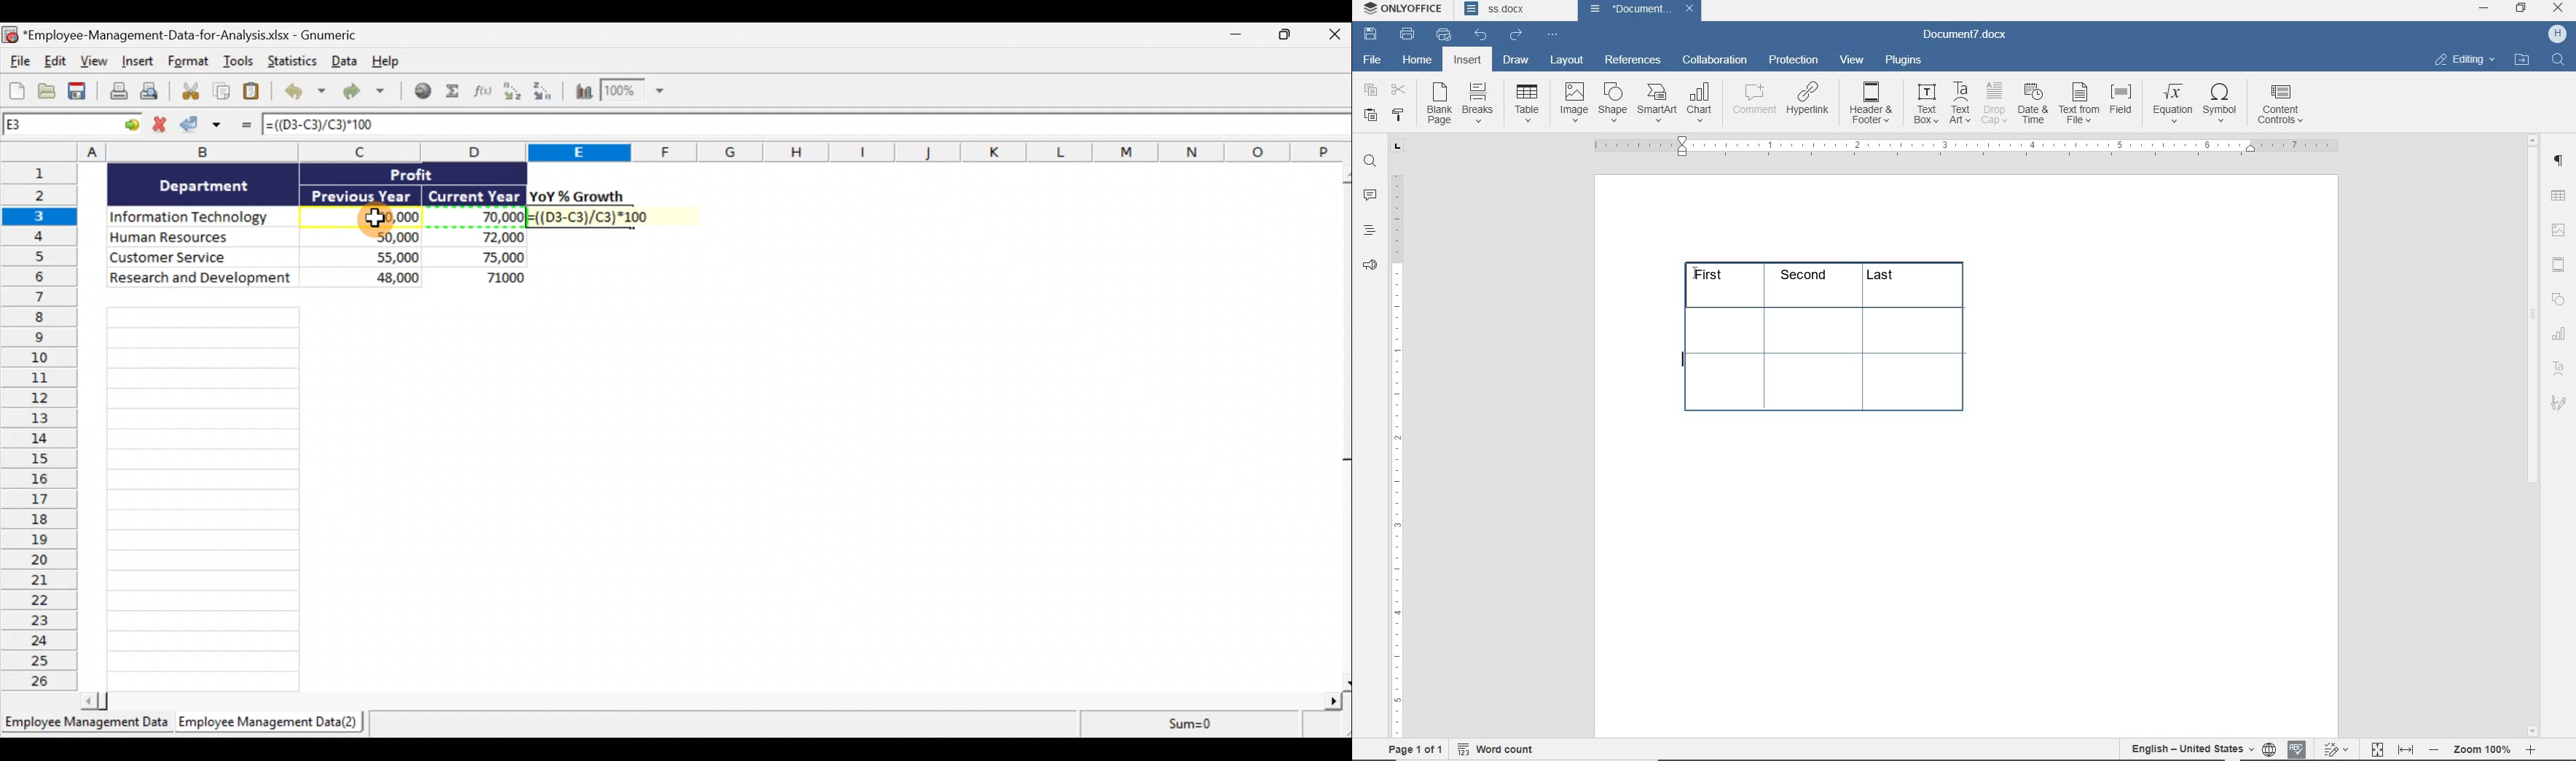 Image resolution: width=2576 pixels, height=784 pixels. What do you see at coordinates (136, 63) in the screenshot?
I see `Insert` at bounding box center [136, 63].